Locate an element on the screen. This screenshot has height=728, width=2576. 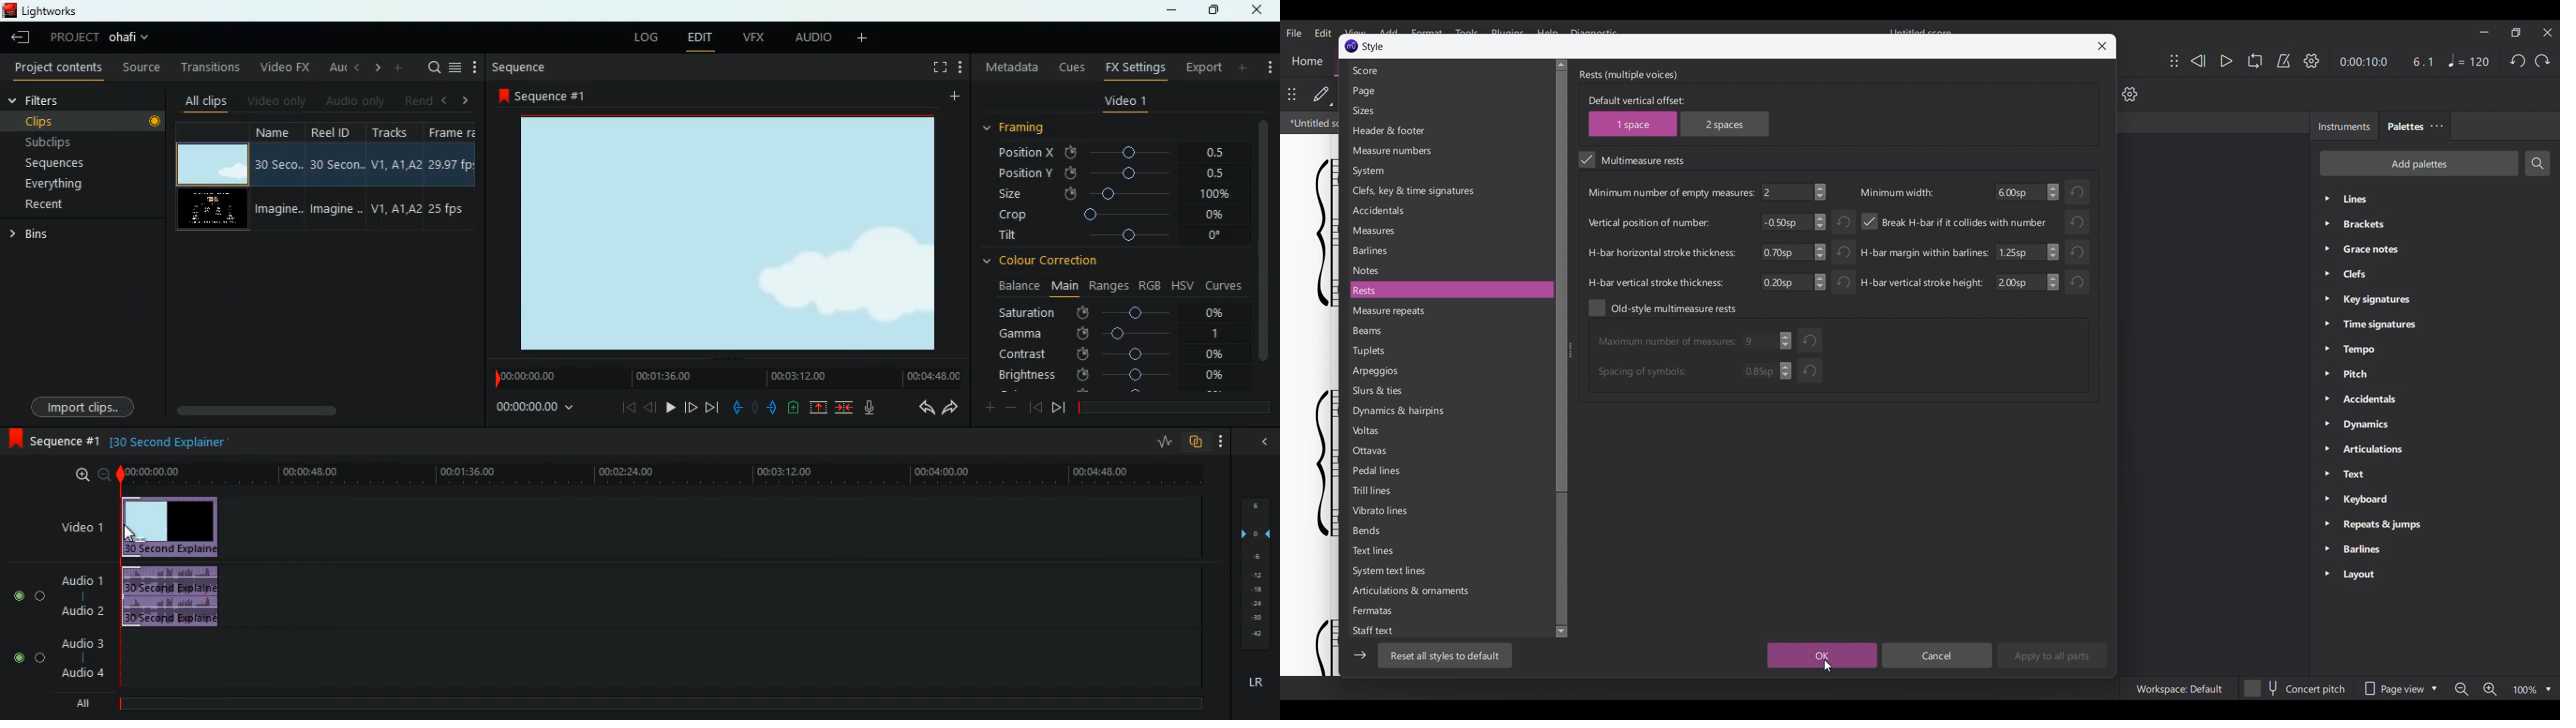
audio 3 is located at coordinates (81, 644).